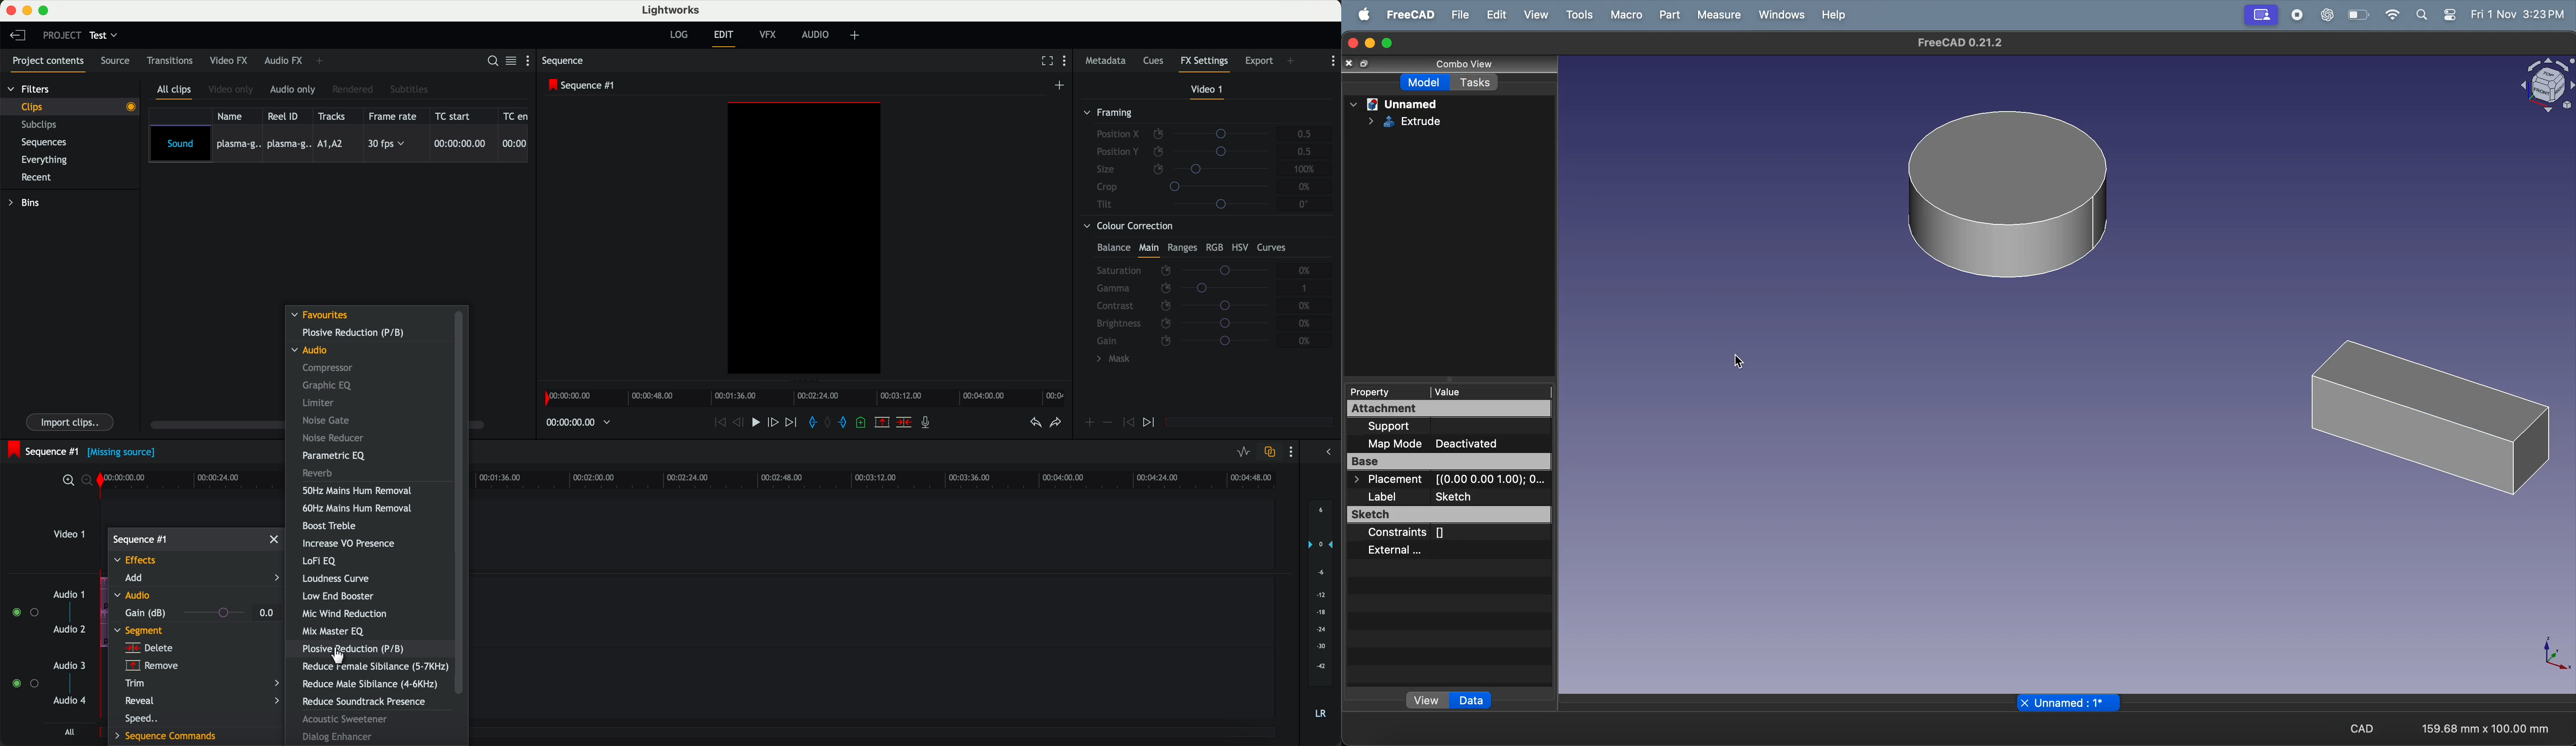 Image resolution: width=2576 pixels, height=756 pixels. Describe the element at coordinates (2012, 192) in the screenshot. I see `3D circle` at that location.